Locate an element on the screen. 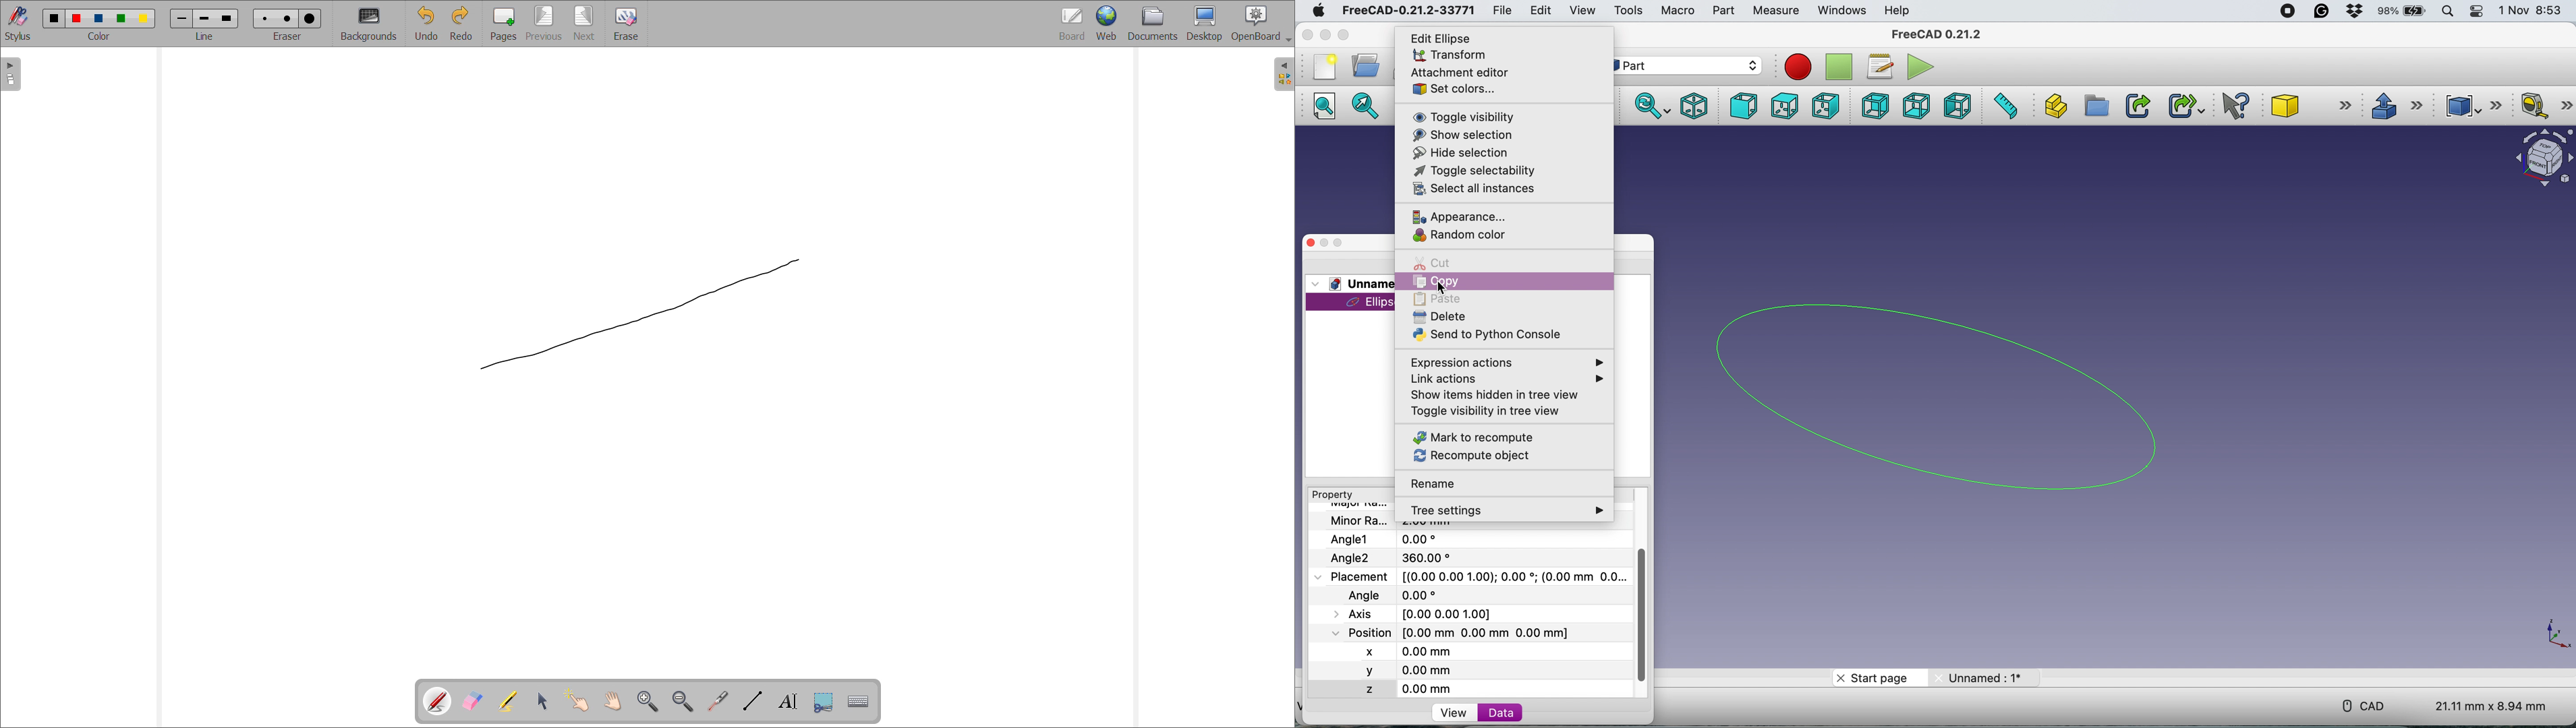  make link is located at coordinates (2136, 106).